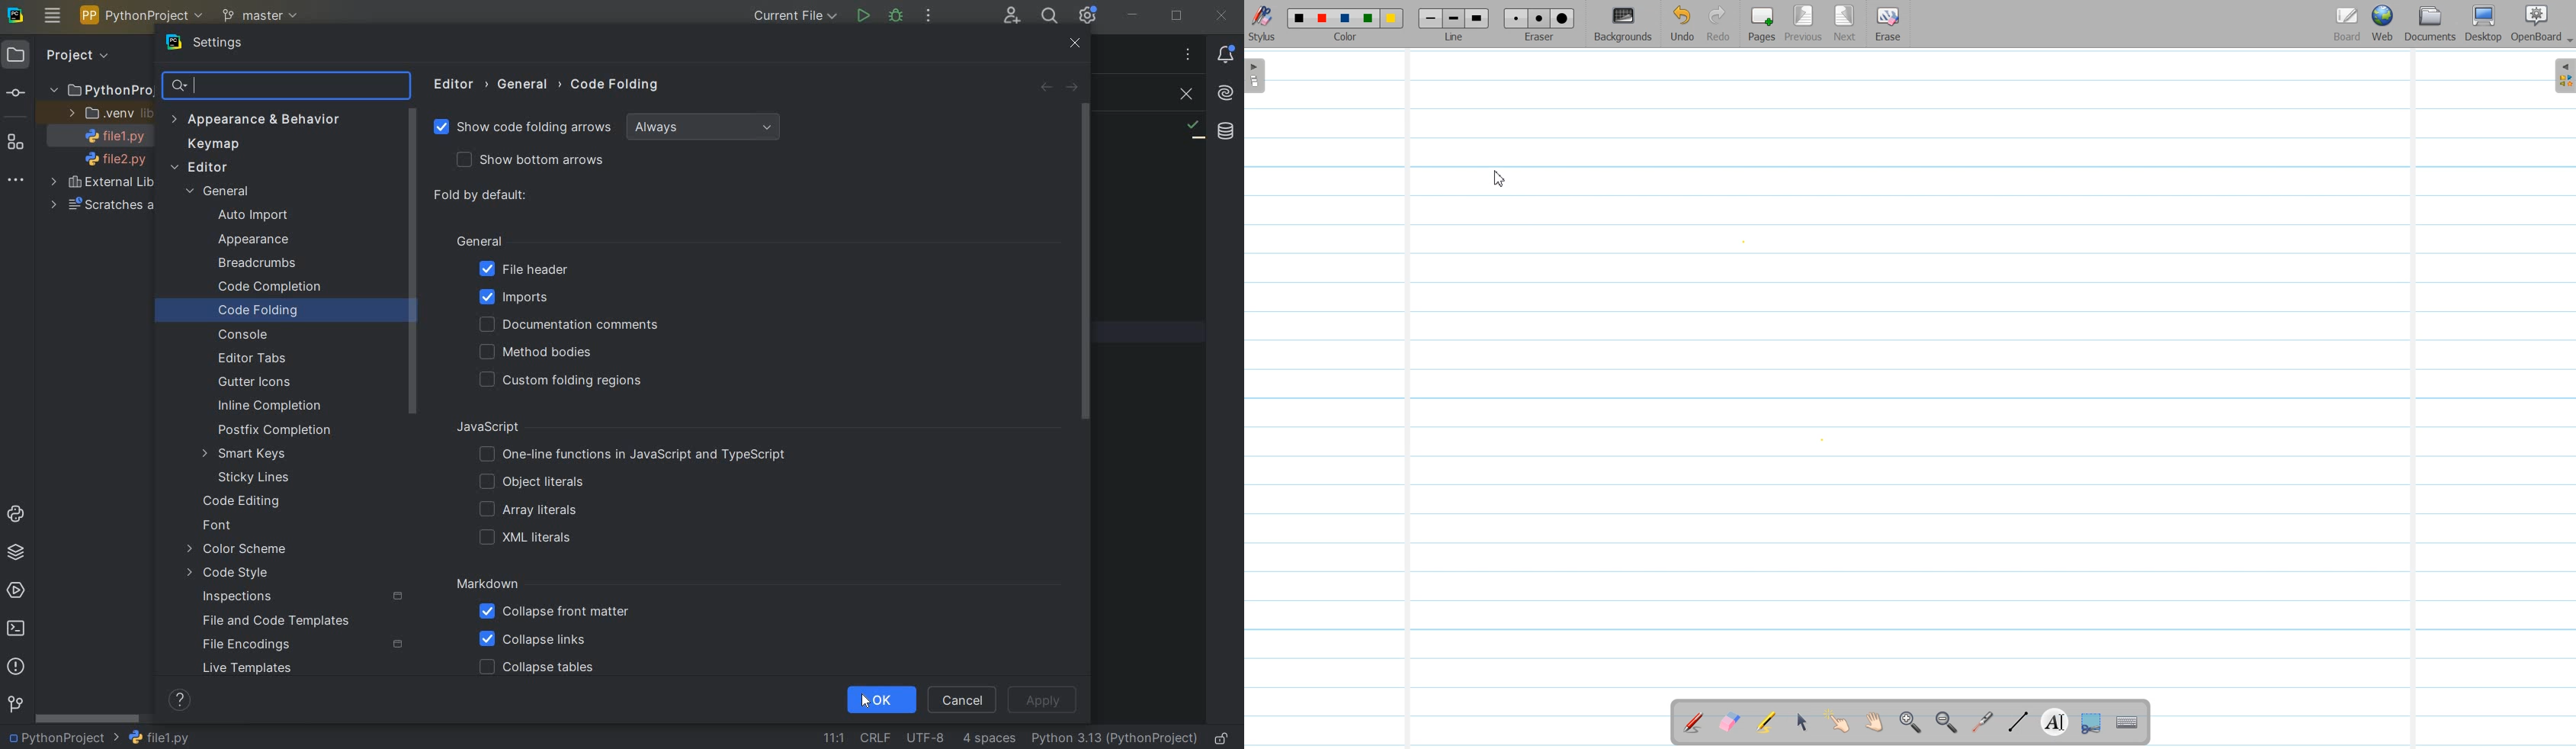 This screenshot has width=2576, height=756. I want to click on CLOSE, so click(1182, 95).